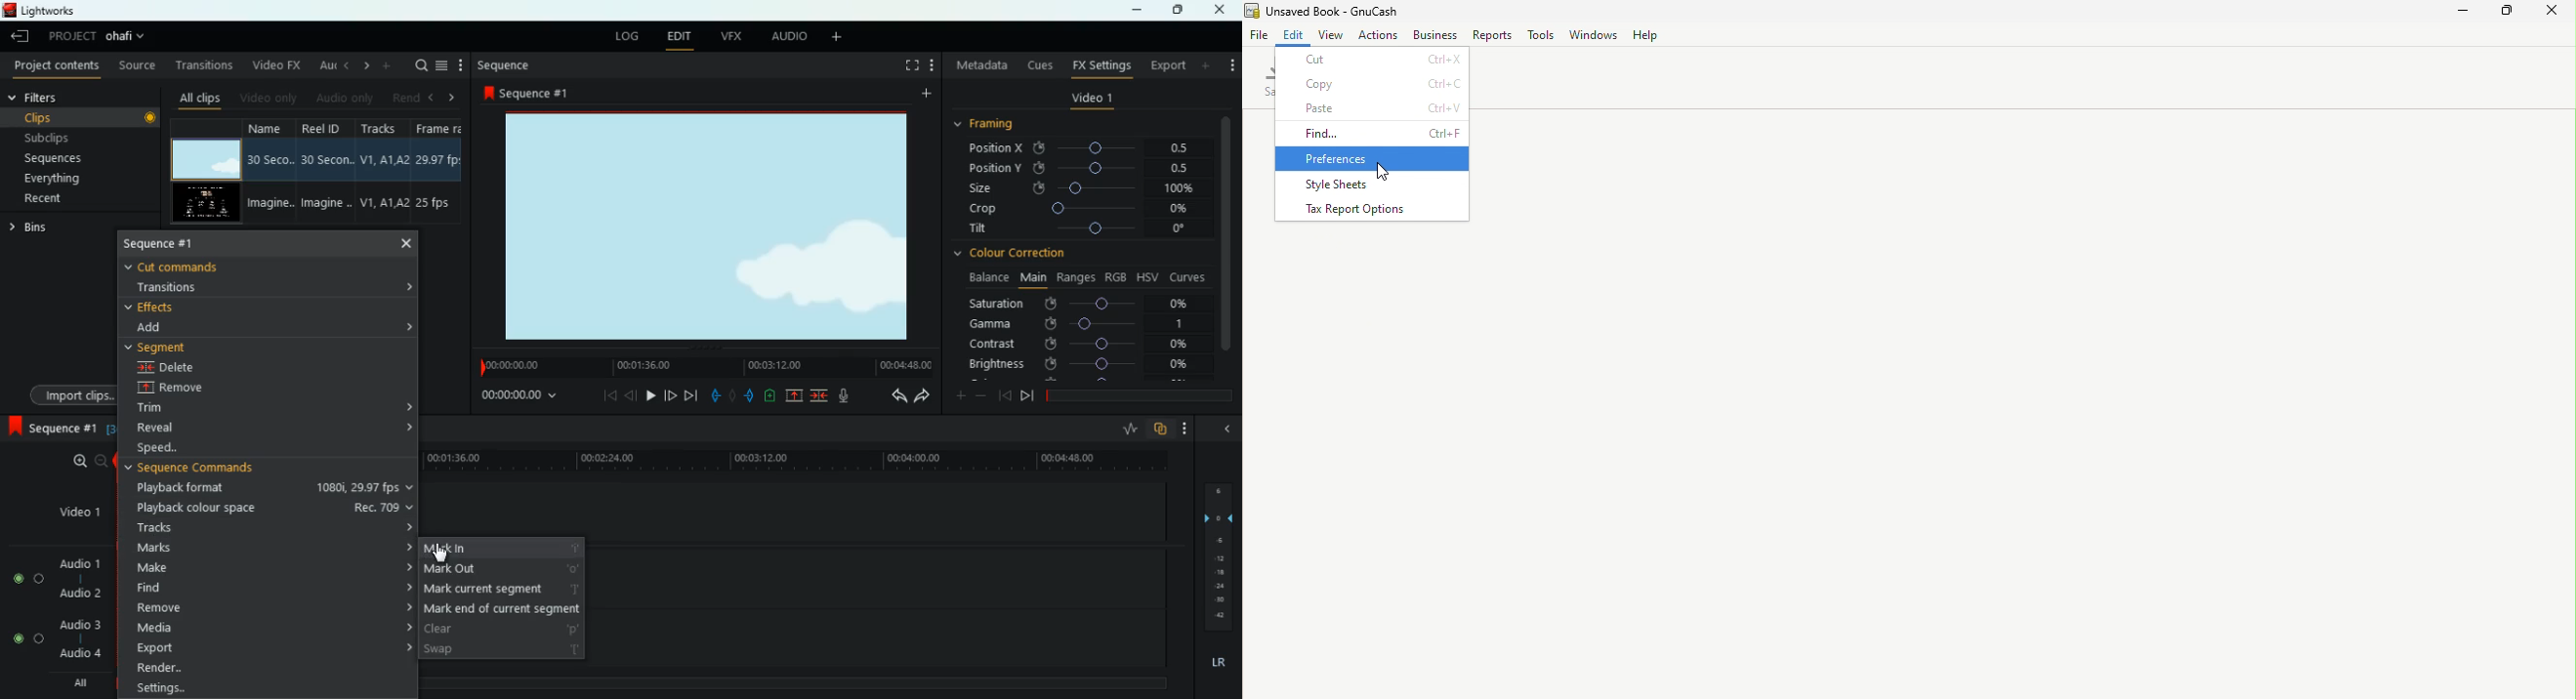 This screenshot has height=700, width=2576. I want to click on ranges, so click(1077, 279).